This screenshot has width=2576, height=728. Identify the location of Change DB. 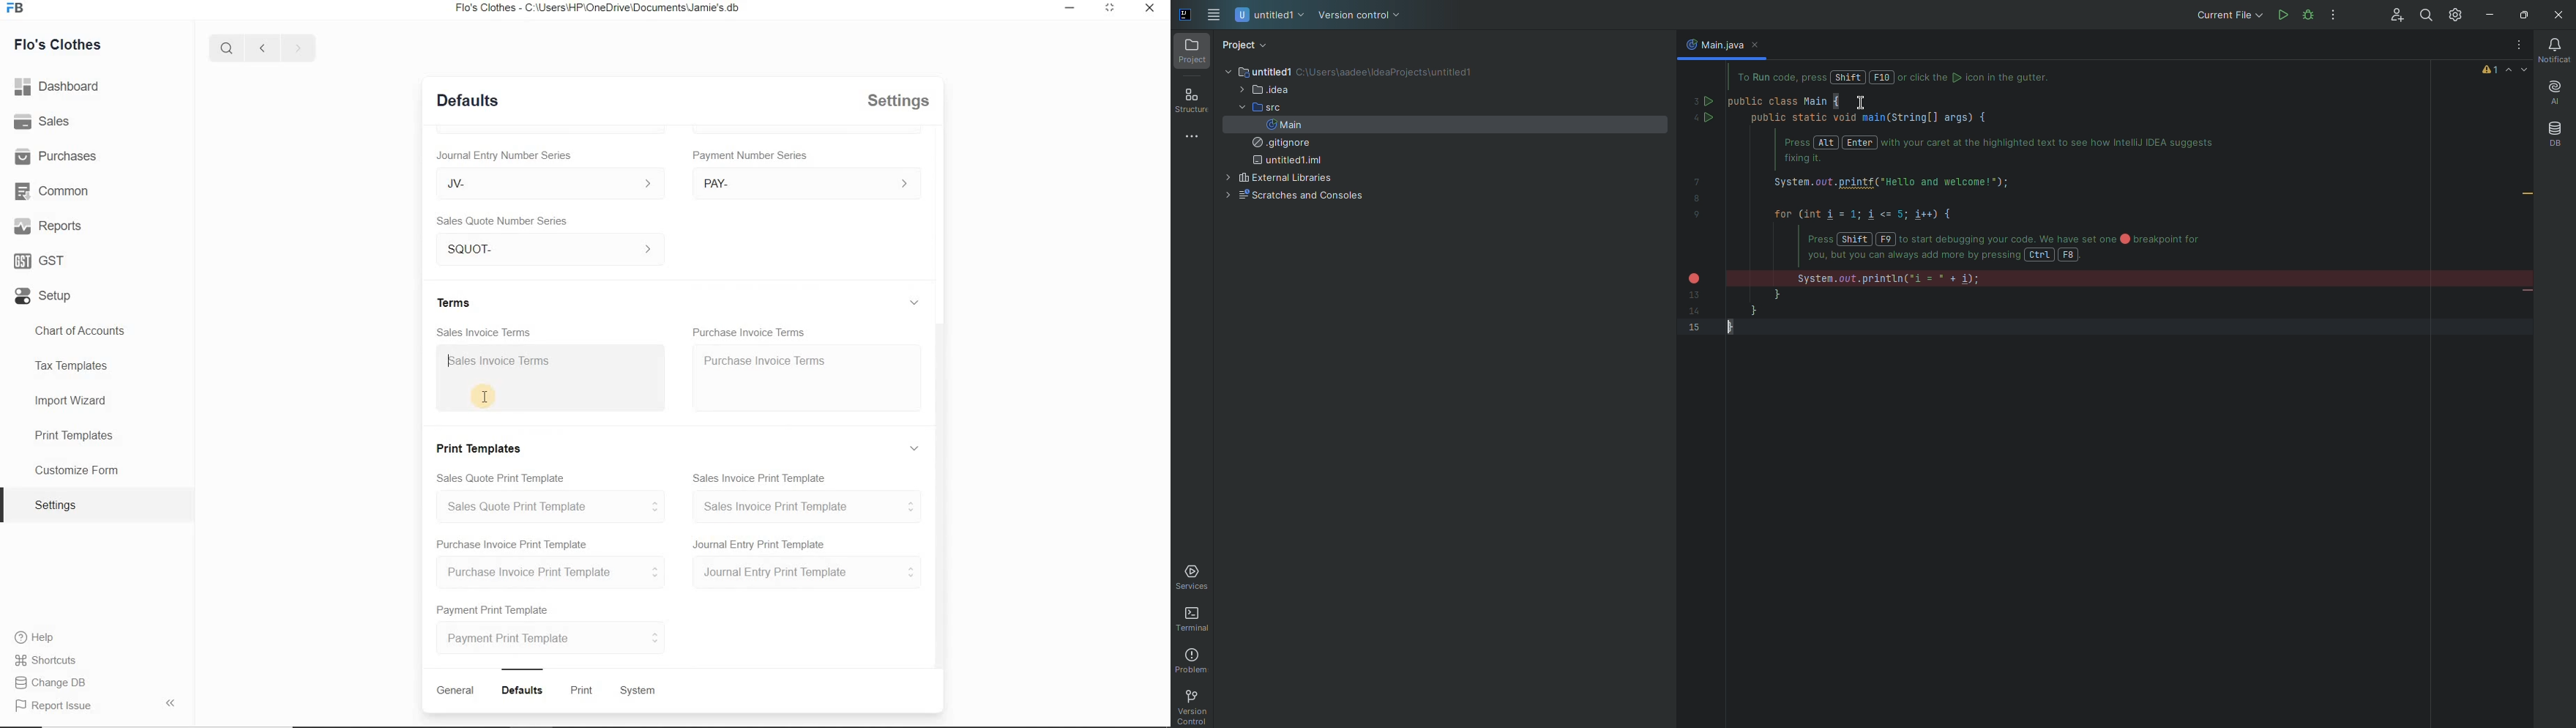
(49, 683).